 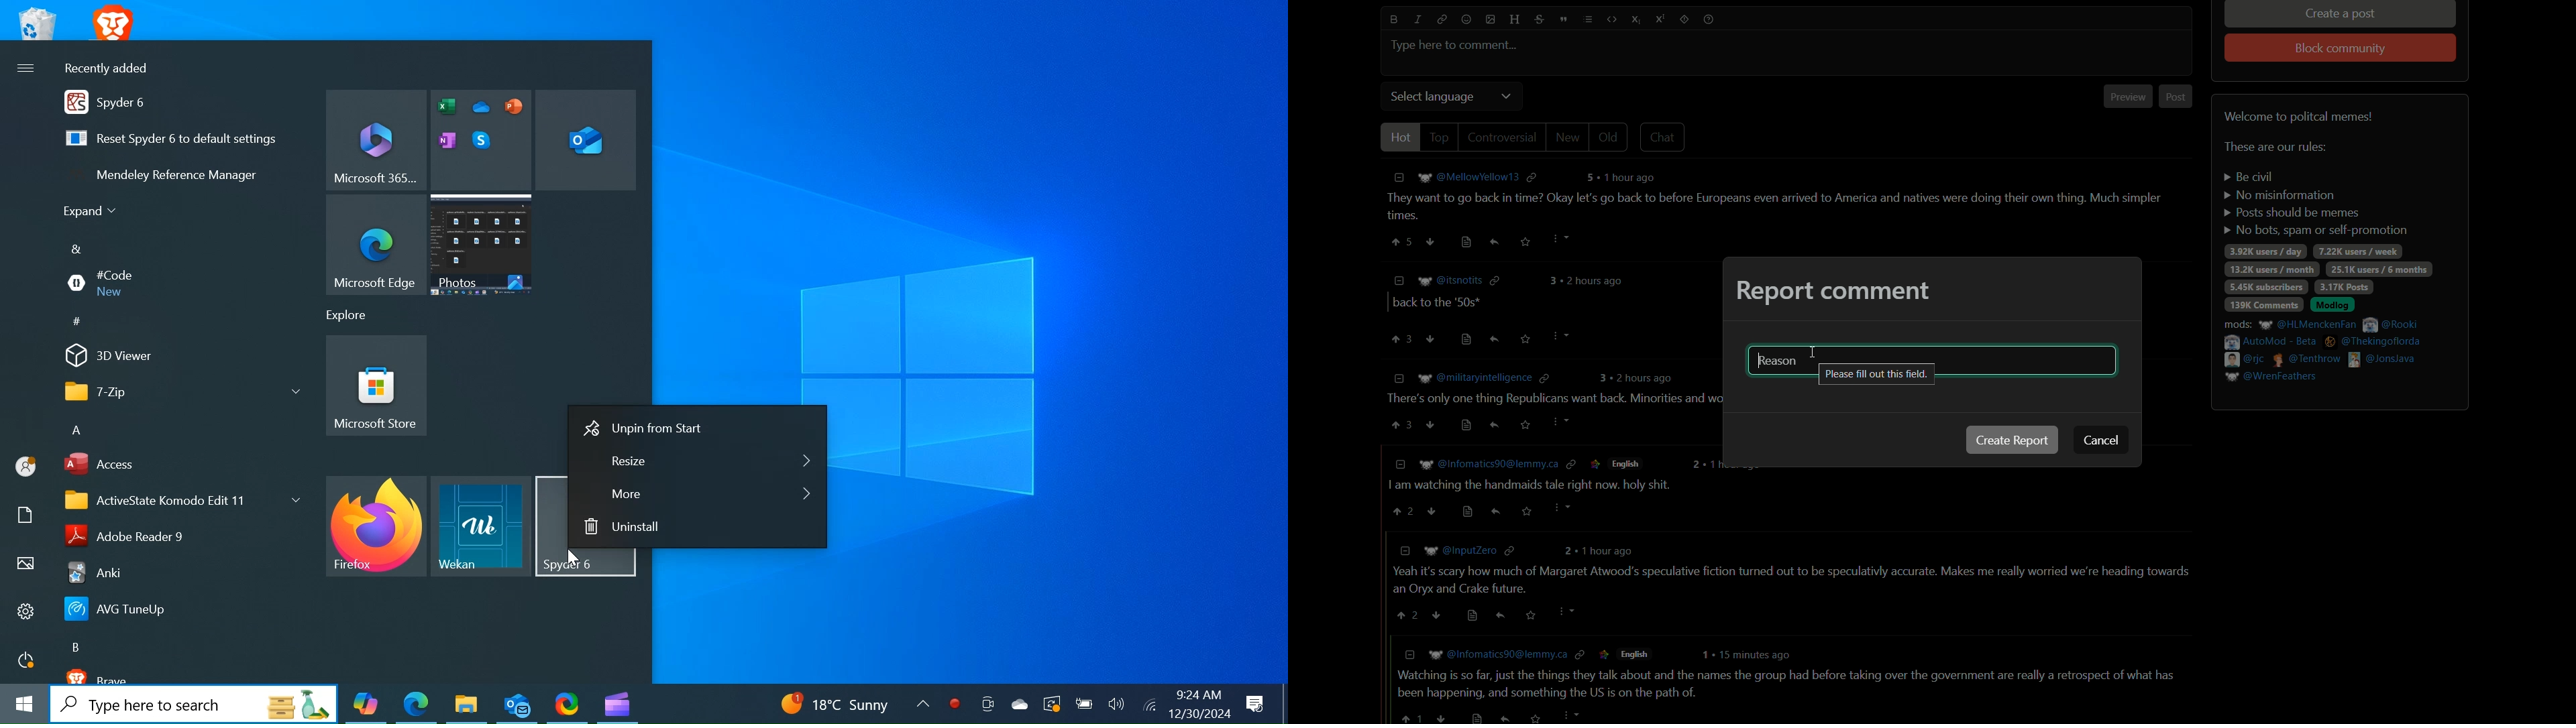 I want to click on Avatar, so click(x=27, y=469).